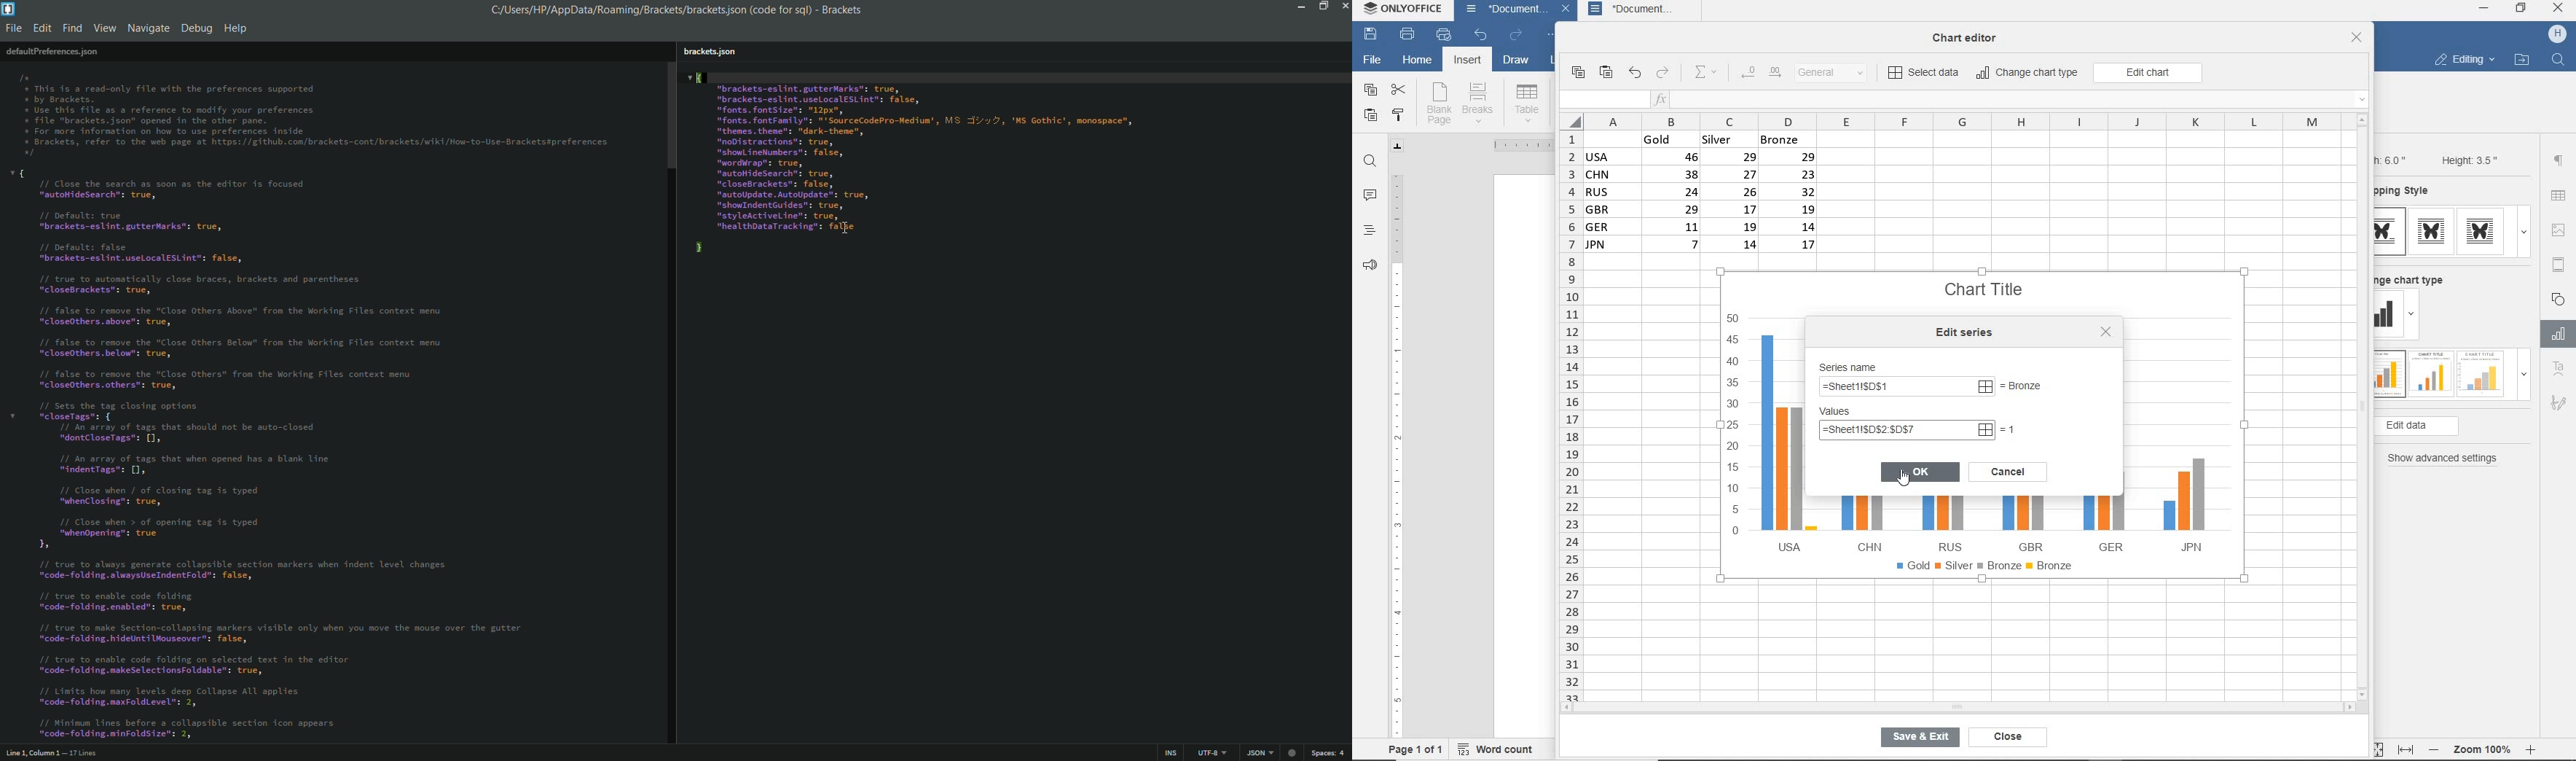 This screenshot has width=2576, height=784. What do you see at coordinates (1500, 747) in the screenshot?
I see `word count` at bounding box center [1500, 747].